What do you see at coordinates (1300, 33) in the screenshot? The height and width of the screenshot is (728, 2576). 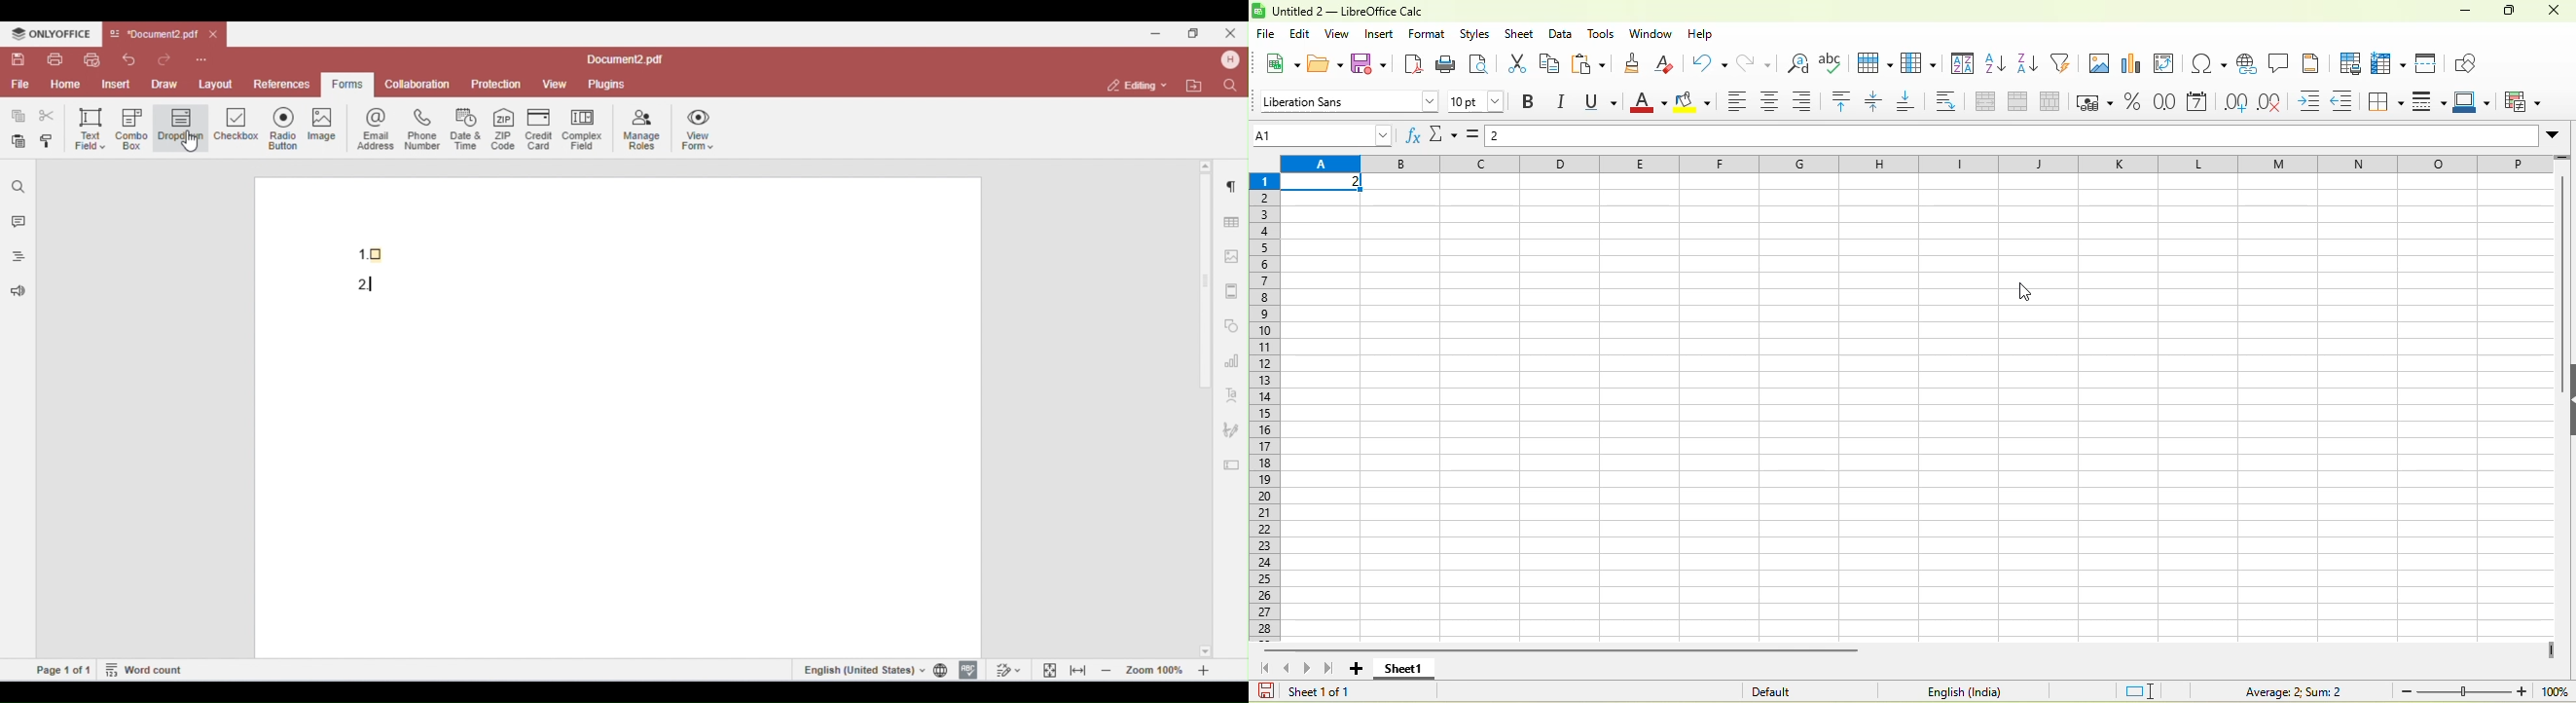 I see `edit` at bounding box center [1300, 33].